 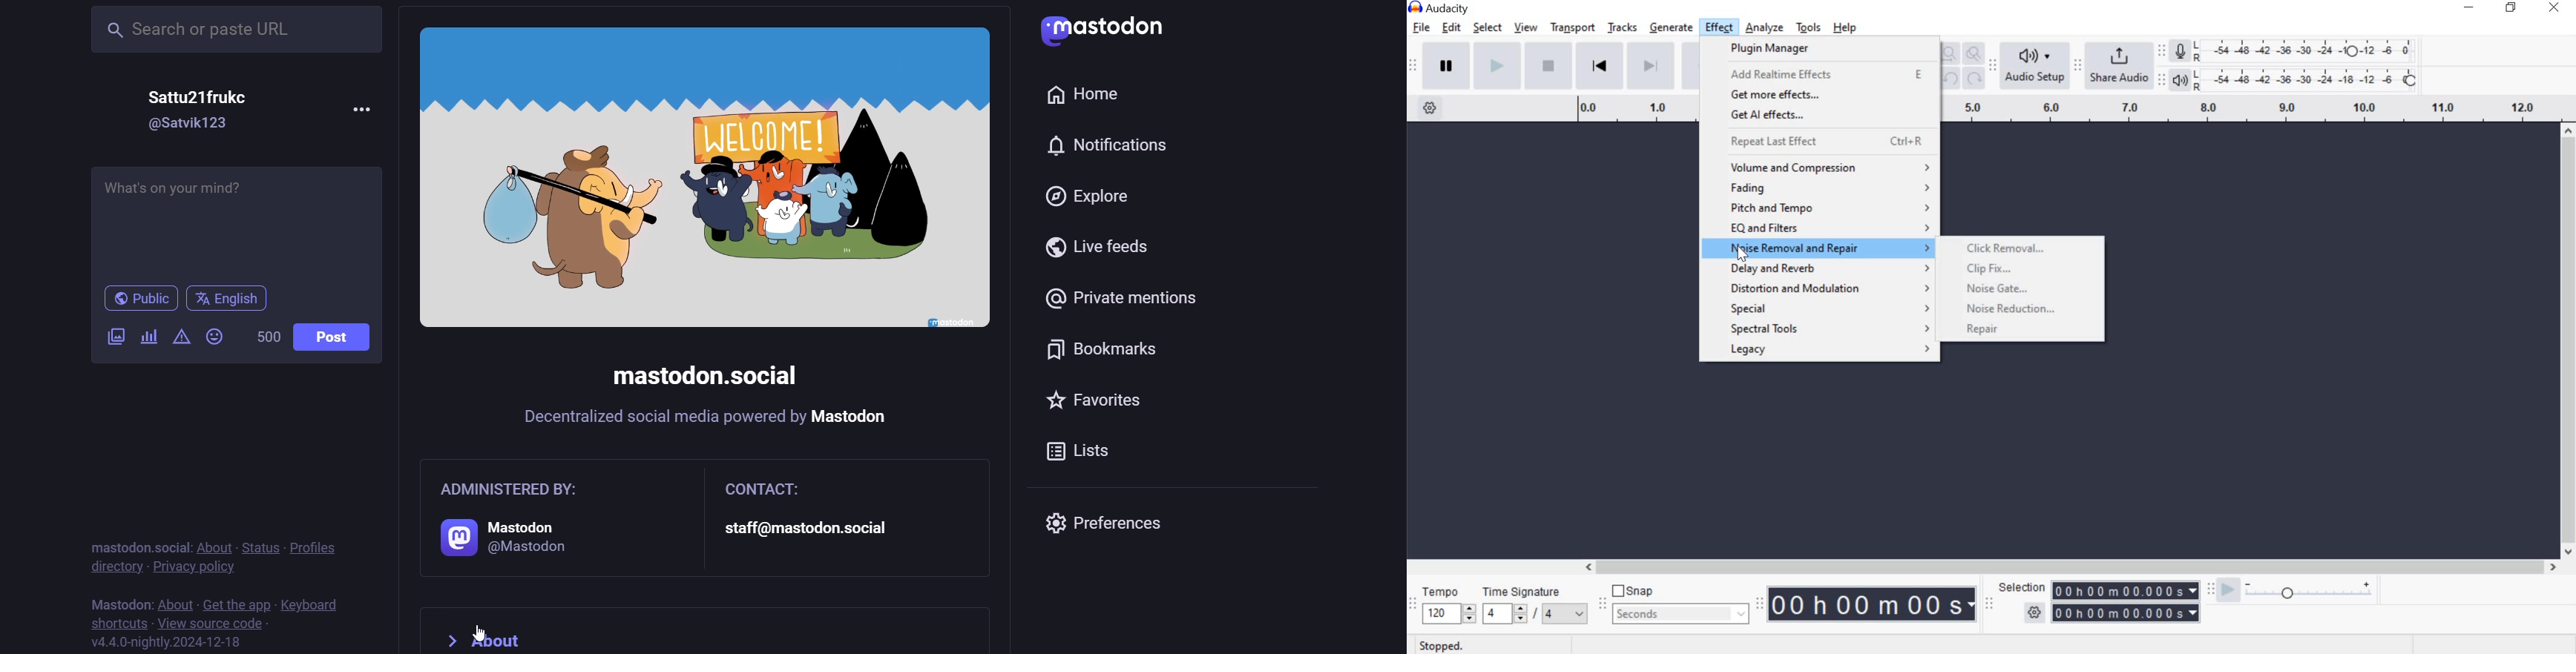 What do you see at coordinates (118, 601) in the screenshot?
I see `mastodon` at bounding box center [118, 601].